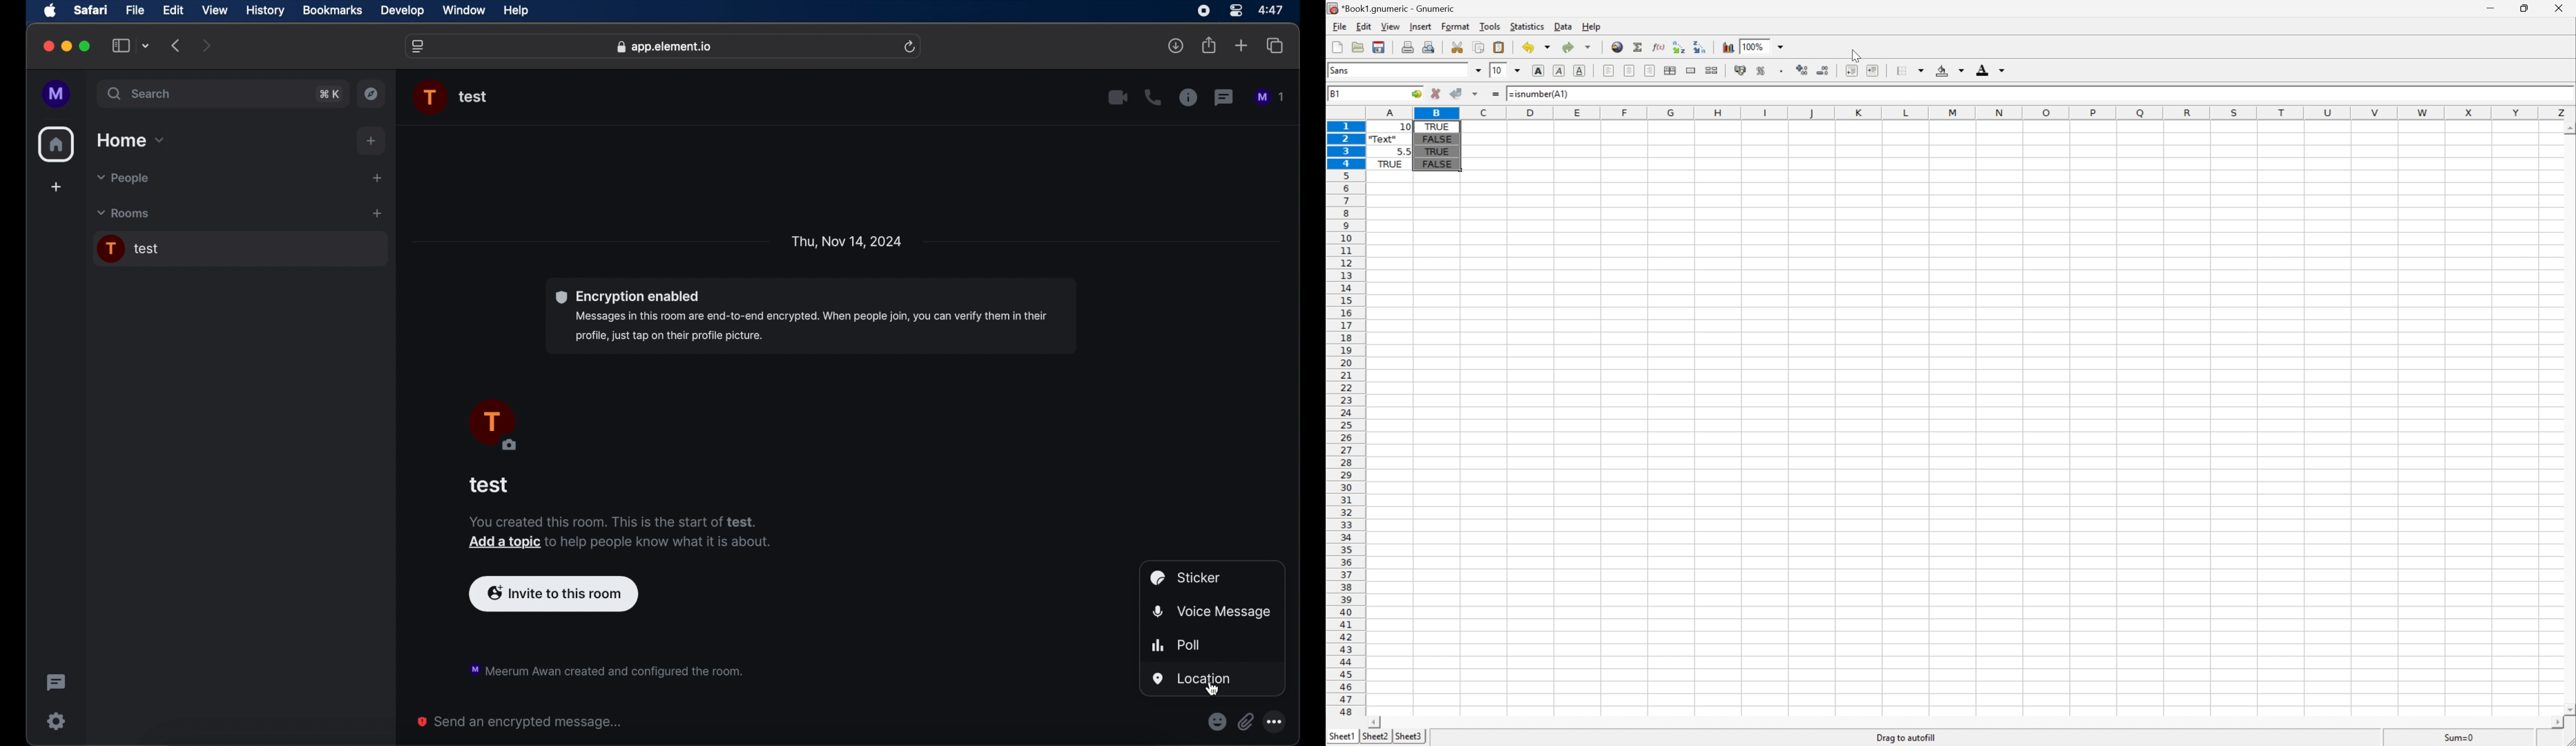 The height and width of the screenshot is (756, 2576). Describe the element at coordinates (207, 45) in the screenshot. I see `next` at that location.